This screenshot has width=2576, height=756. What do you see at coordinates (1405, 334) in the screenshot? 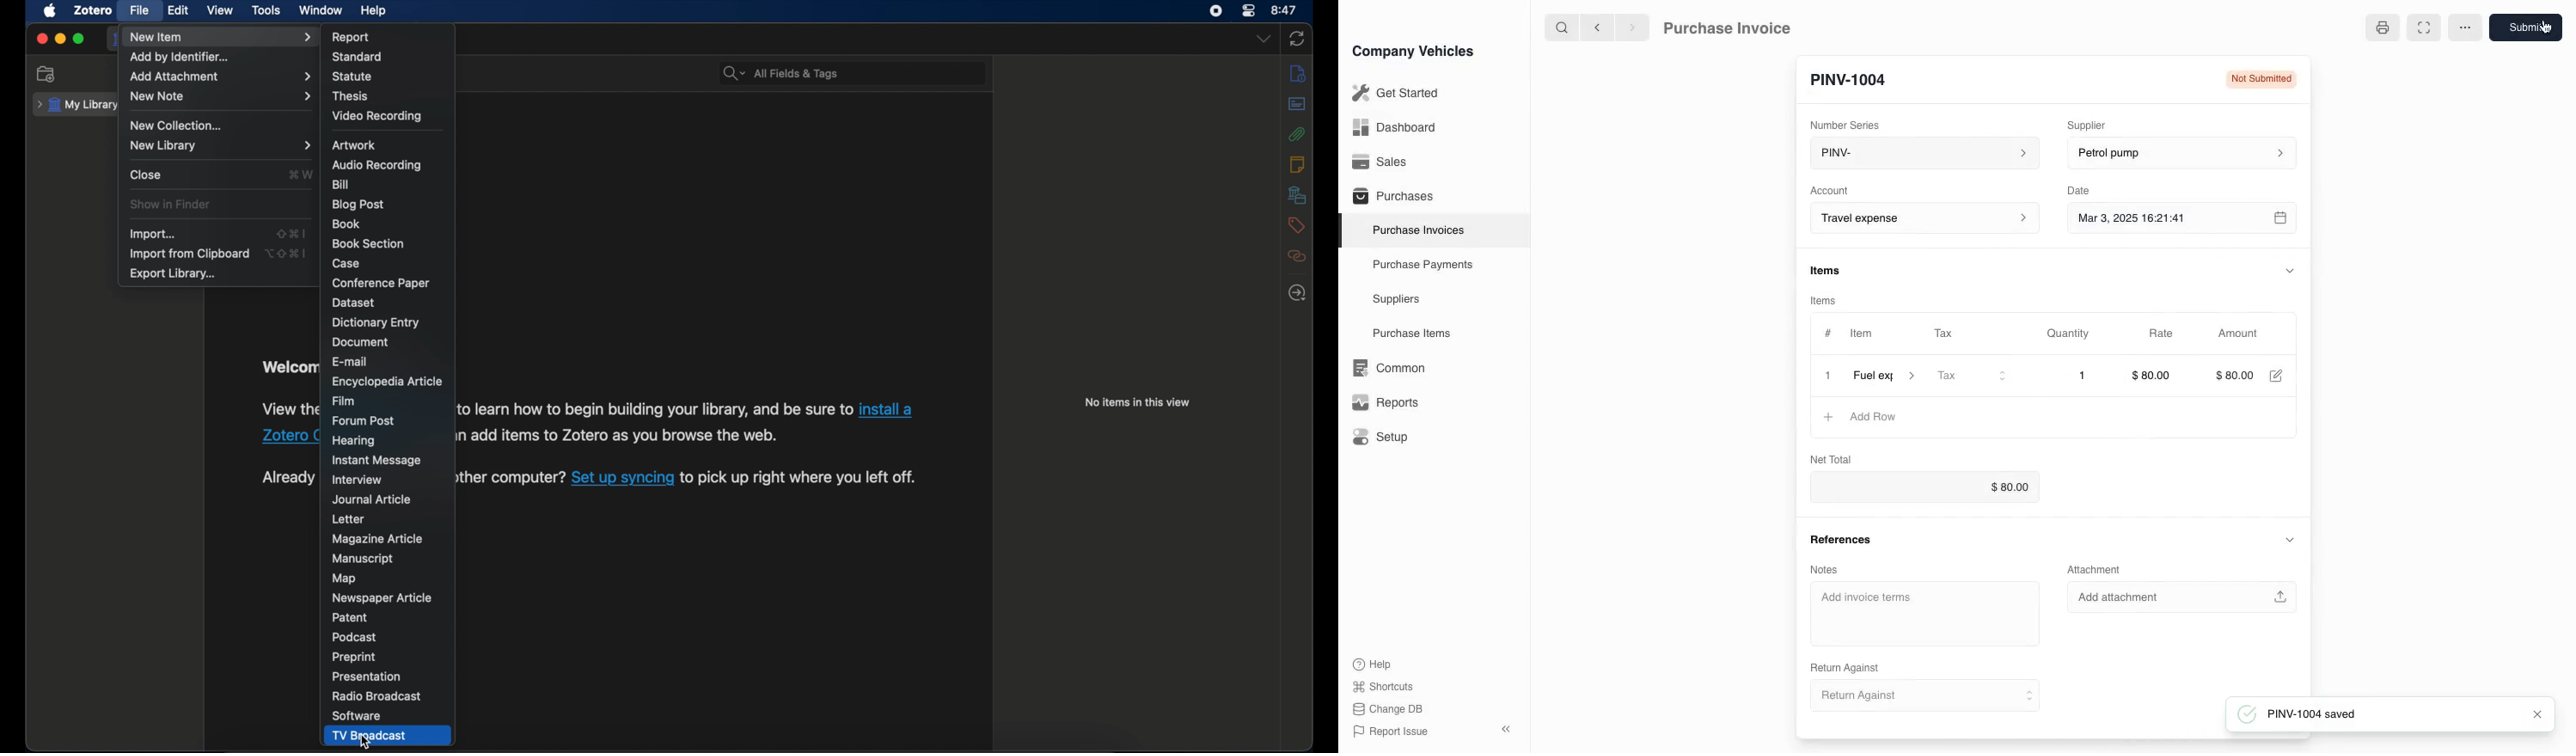
I see `Purchase items` at bounding box center [1405, 334].